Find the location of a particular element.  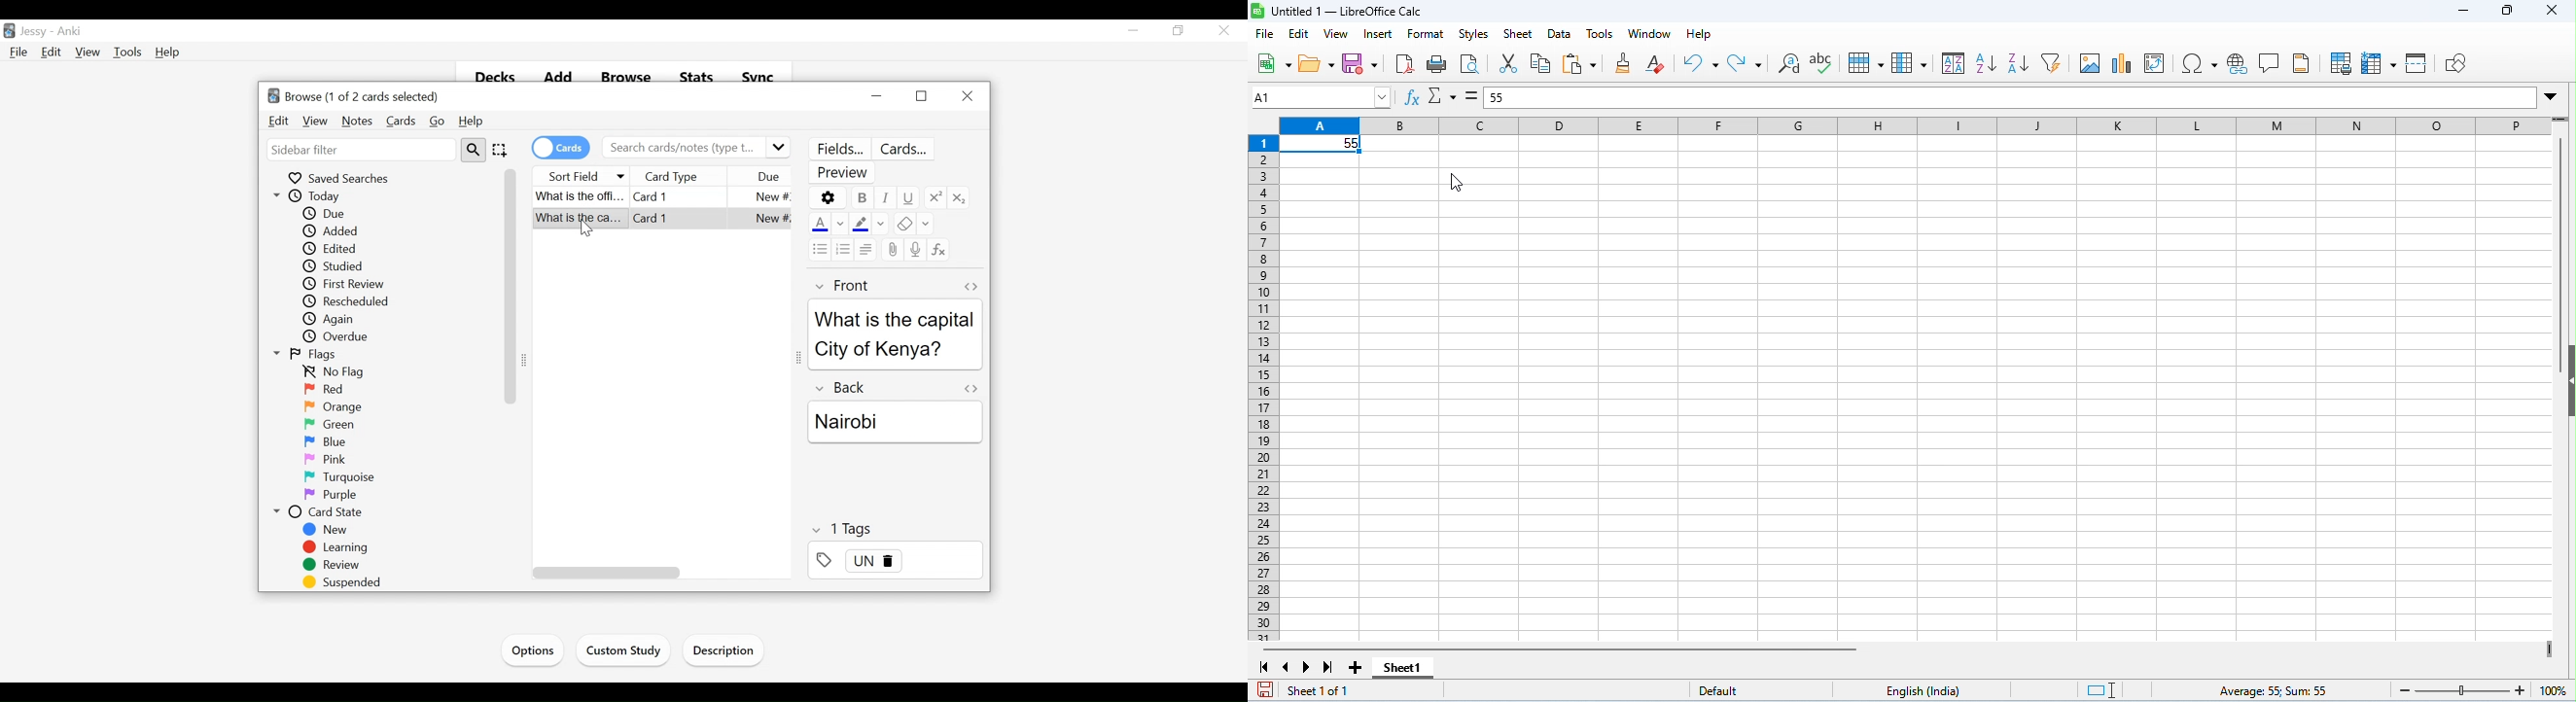

Help is located at coordinates (167, 52).